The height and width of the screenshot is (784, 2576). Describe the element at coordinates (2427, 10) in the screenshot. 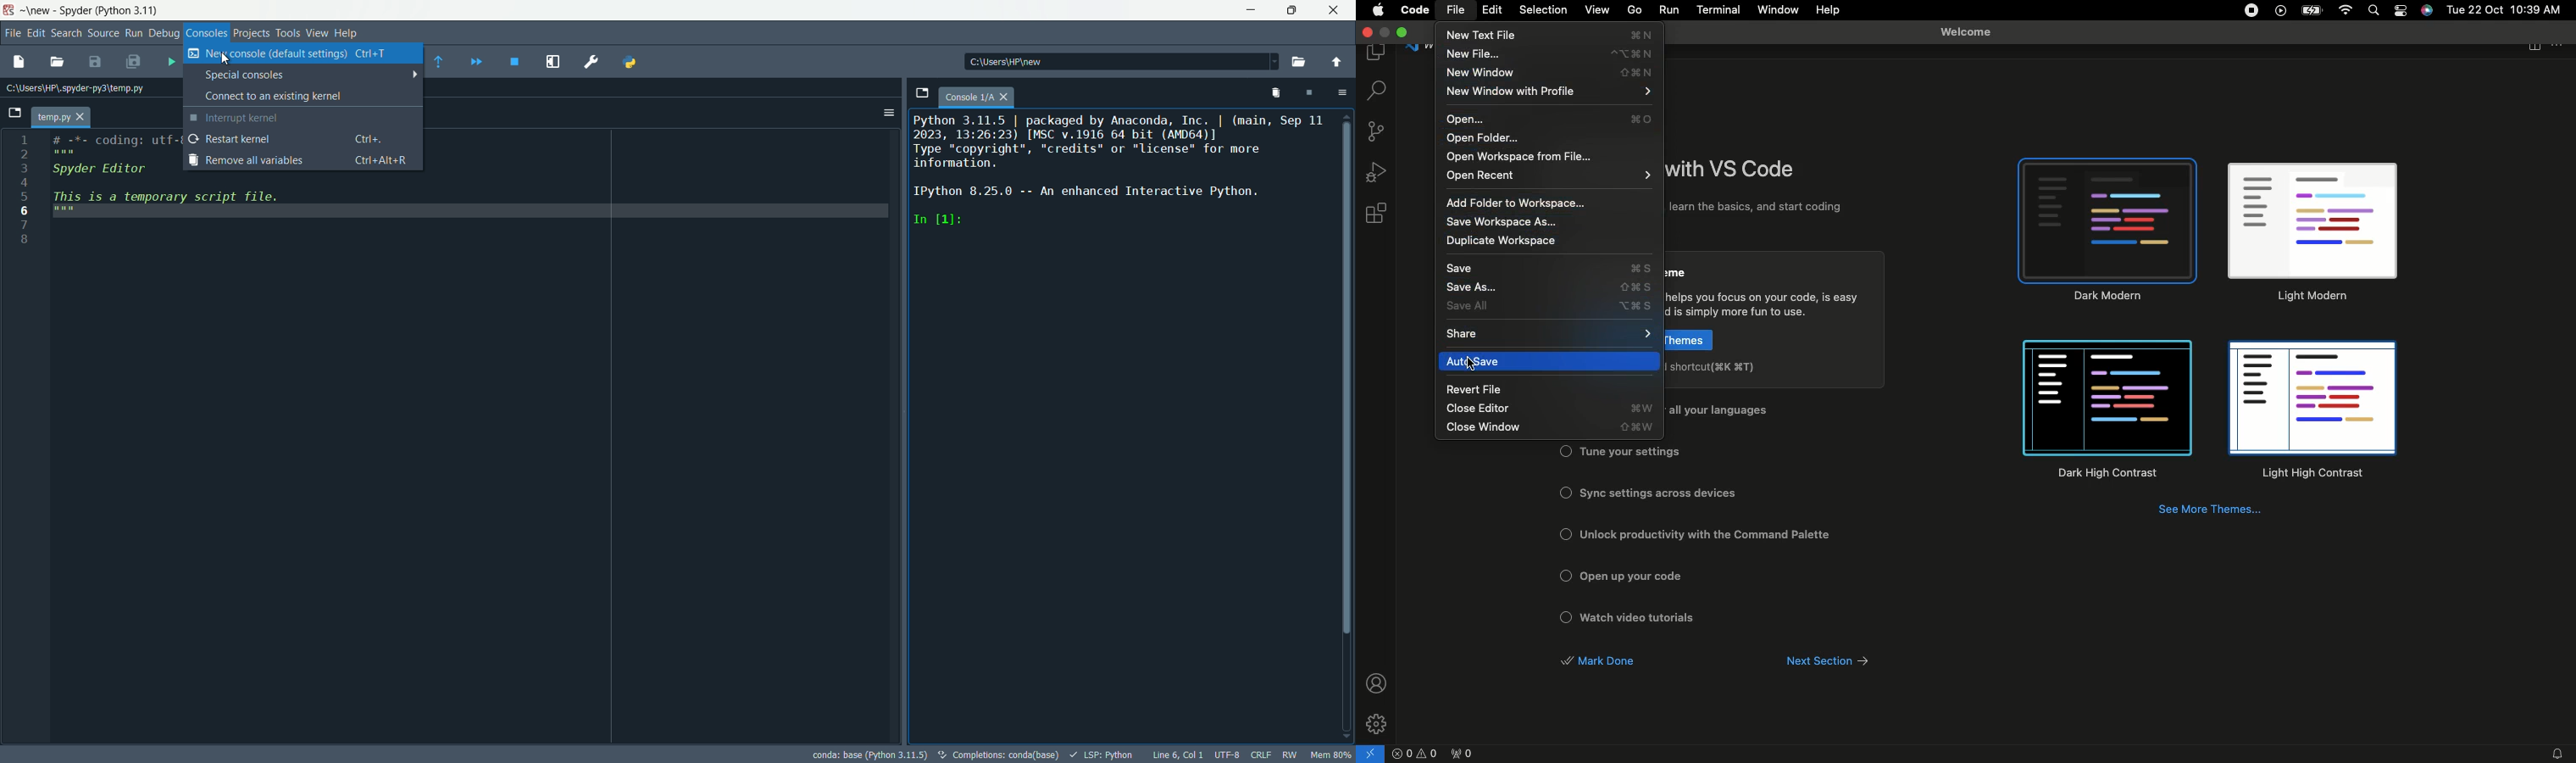

I see `Voice control` at that location.